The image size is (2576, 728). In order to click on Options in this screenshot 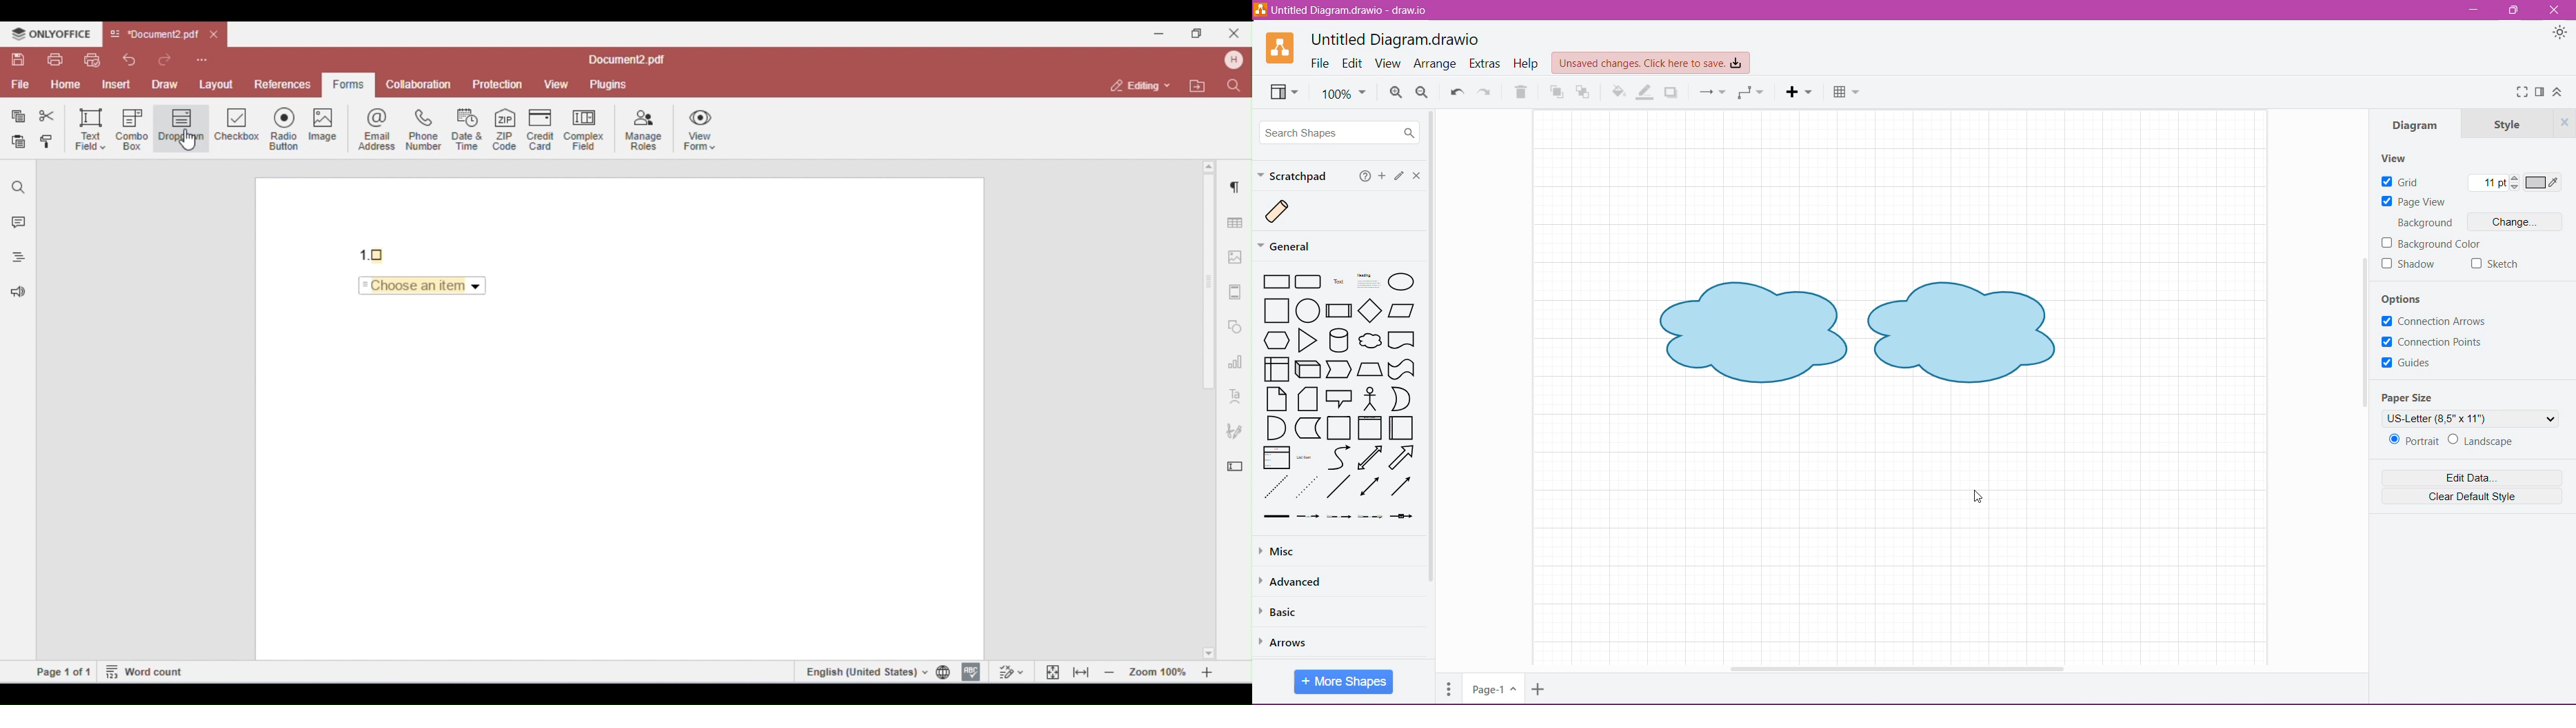, I will do `click(2411, 297)`.